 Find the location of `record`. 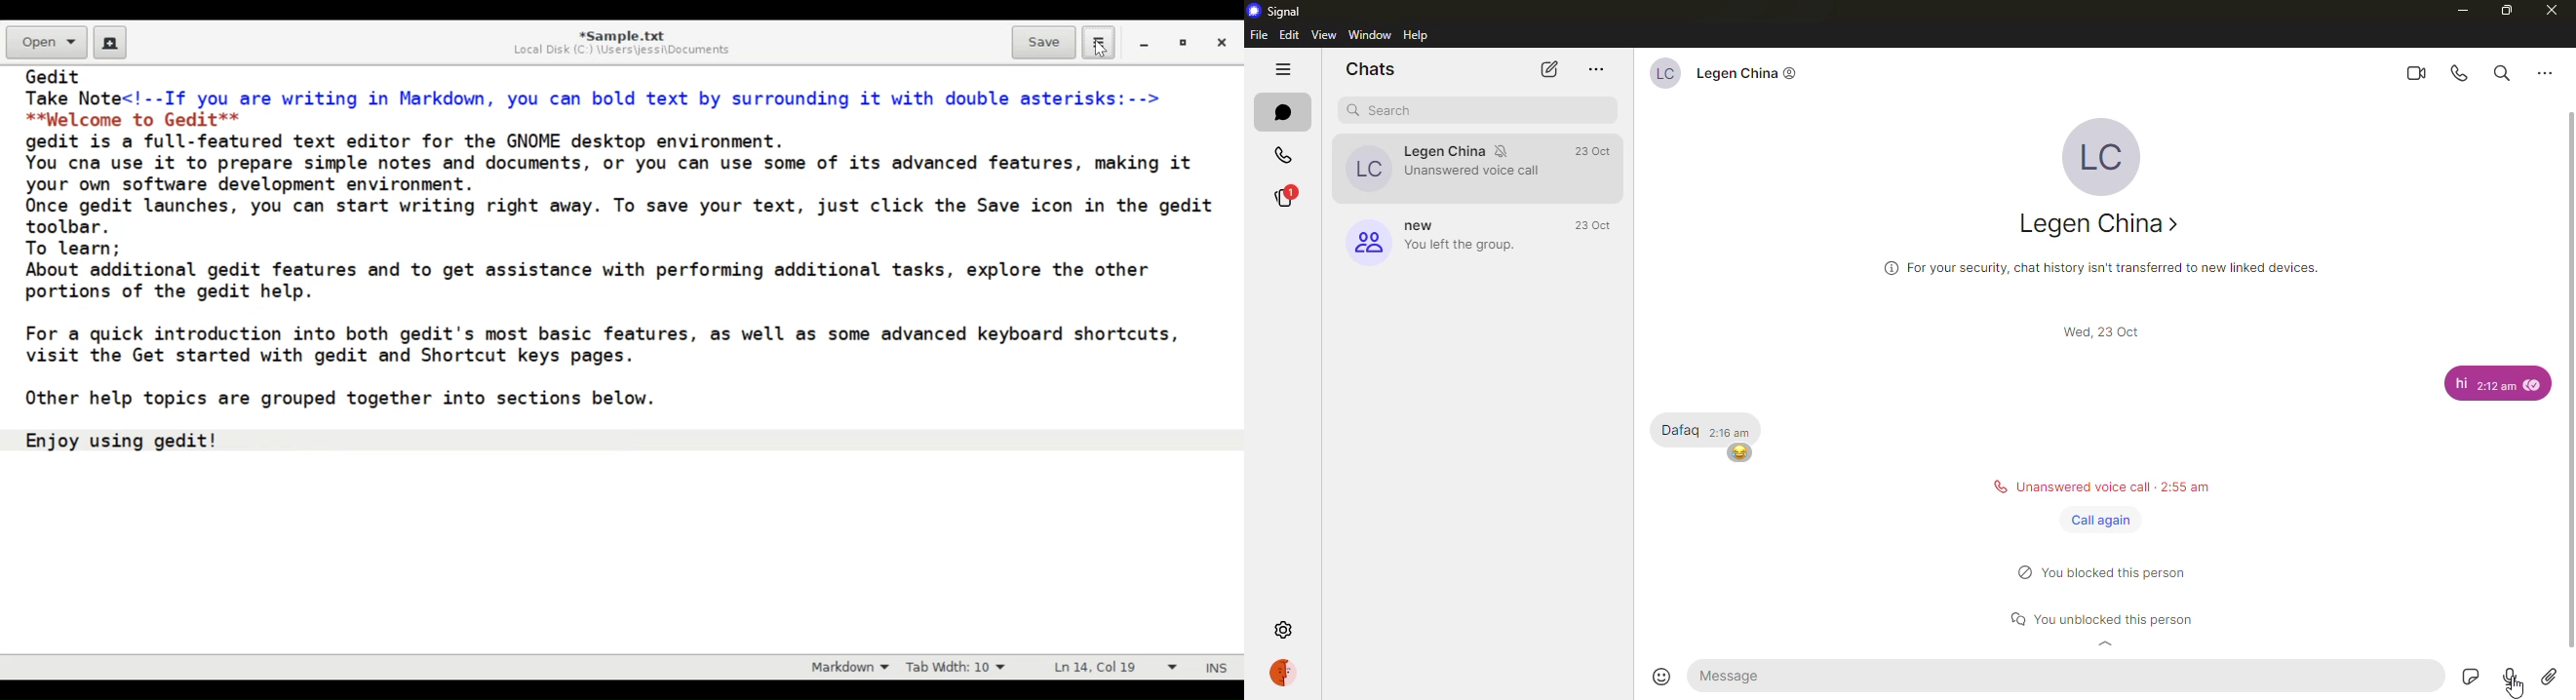

record is located at coordinates (2507, 678).